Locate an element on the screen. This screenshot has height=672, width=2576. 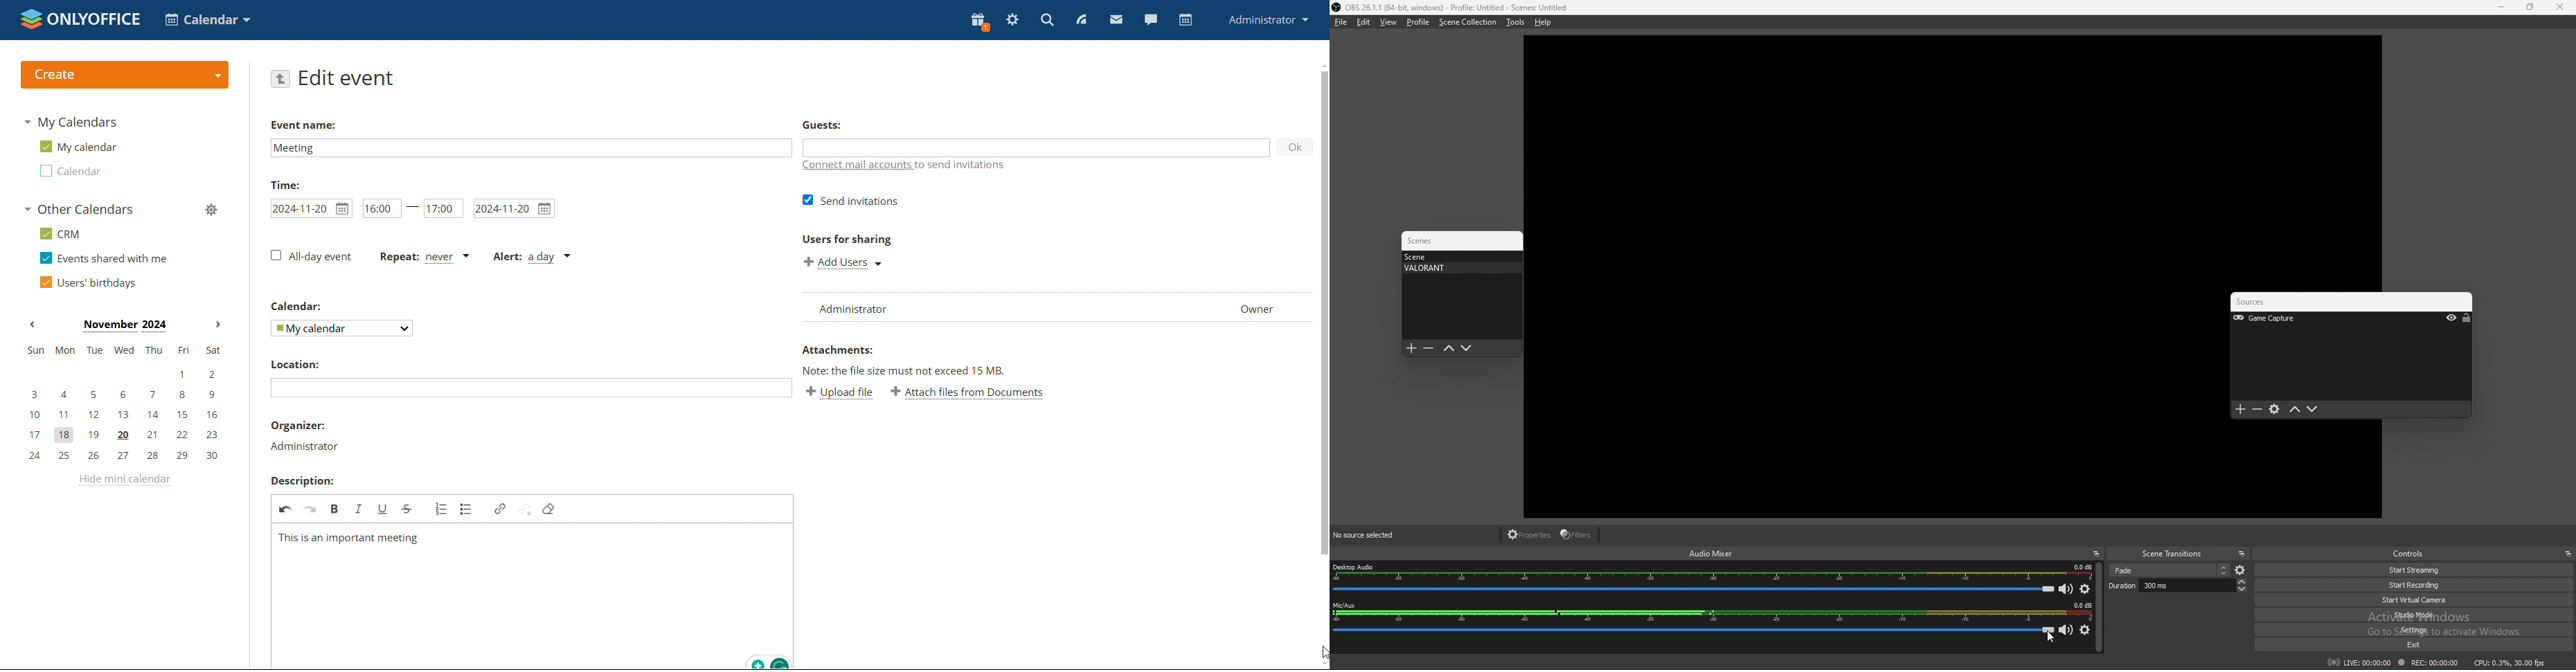
cursor is located at coordinates (2051, 638).